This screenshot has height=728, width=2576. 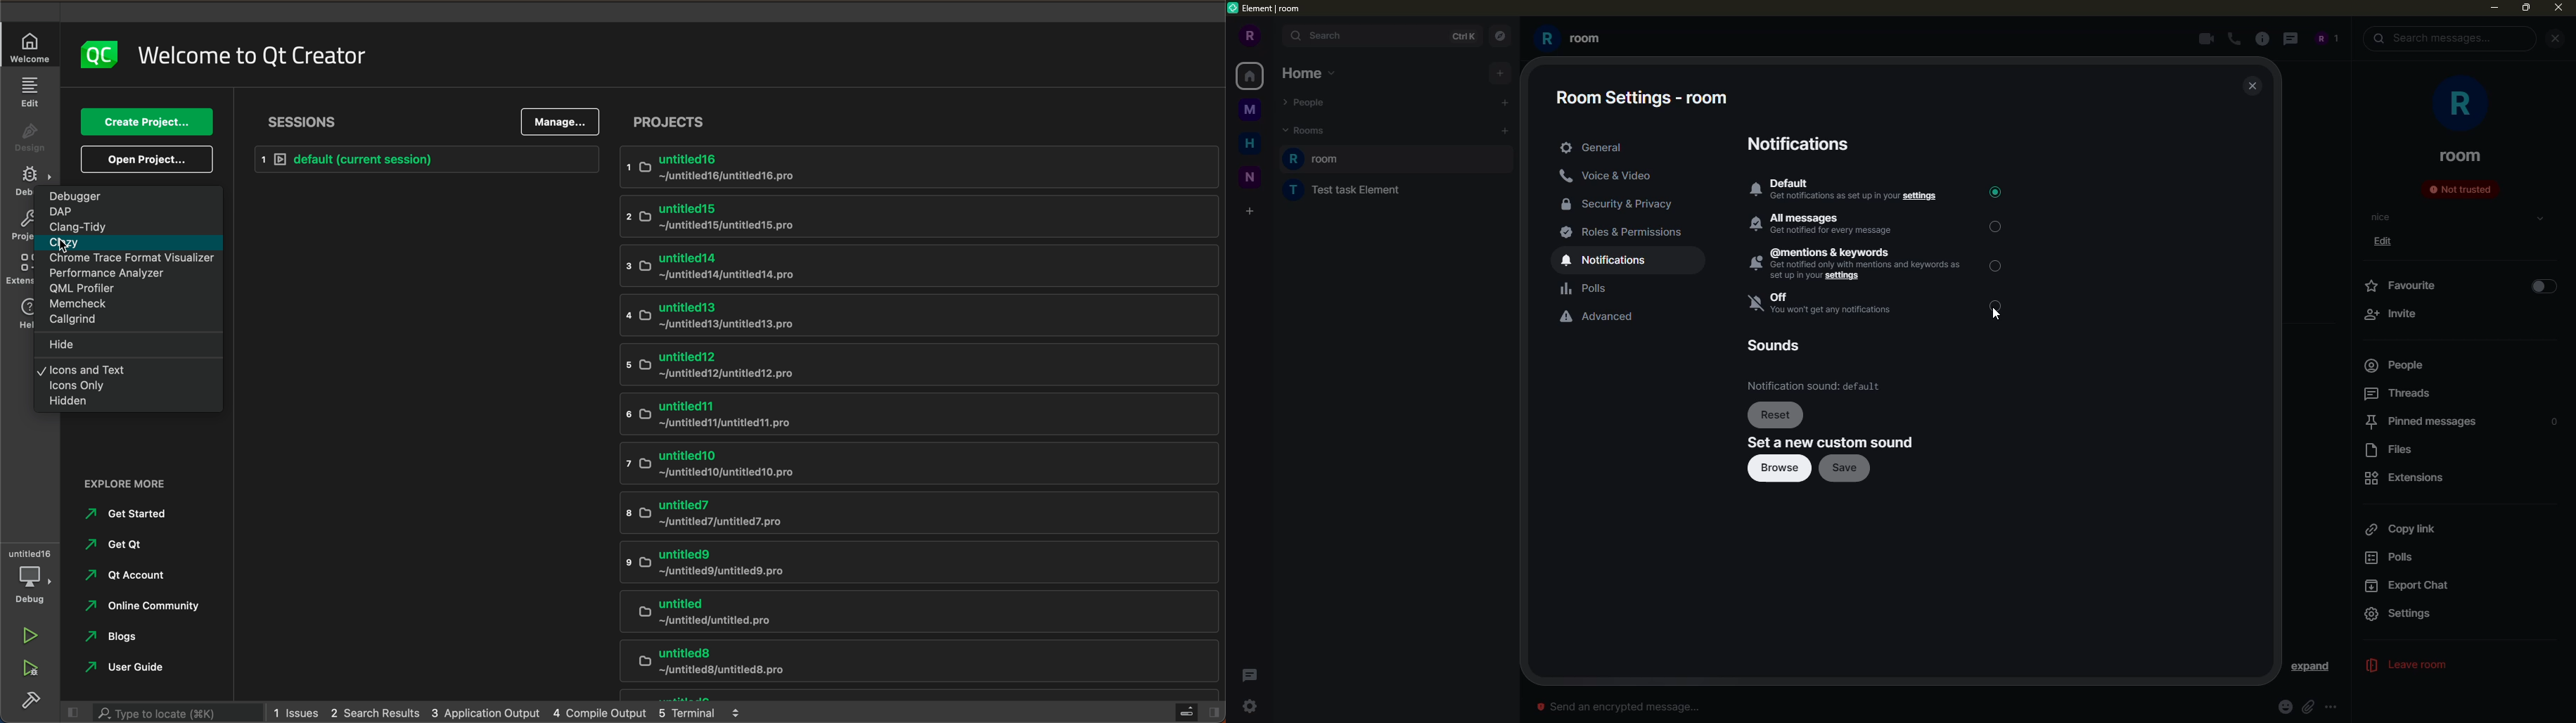 I want to click on add, so click(x=1506, y=131).